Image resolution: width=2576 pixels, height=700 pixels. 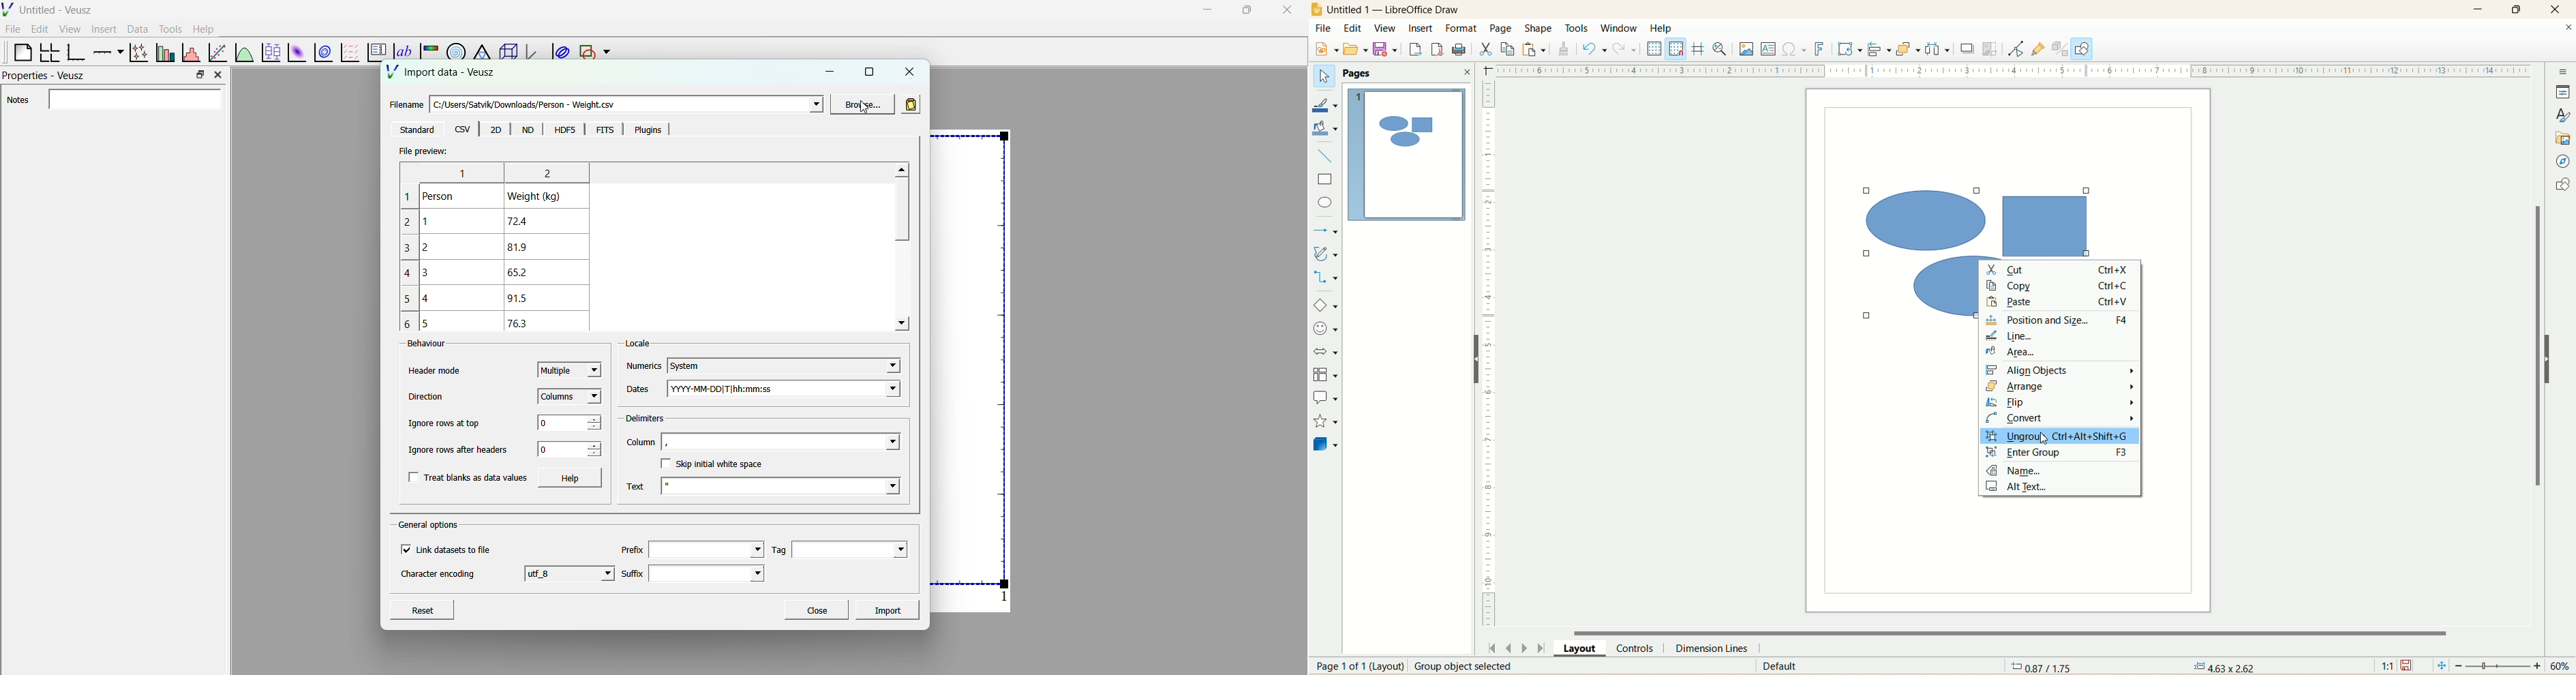 I want to click on stars and banners, so click(x=1325, y=422).